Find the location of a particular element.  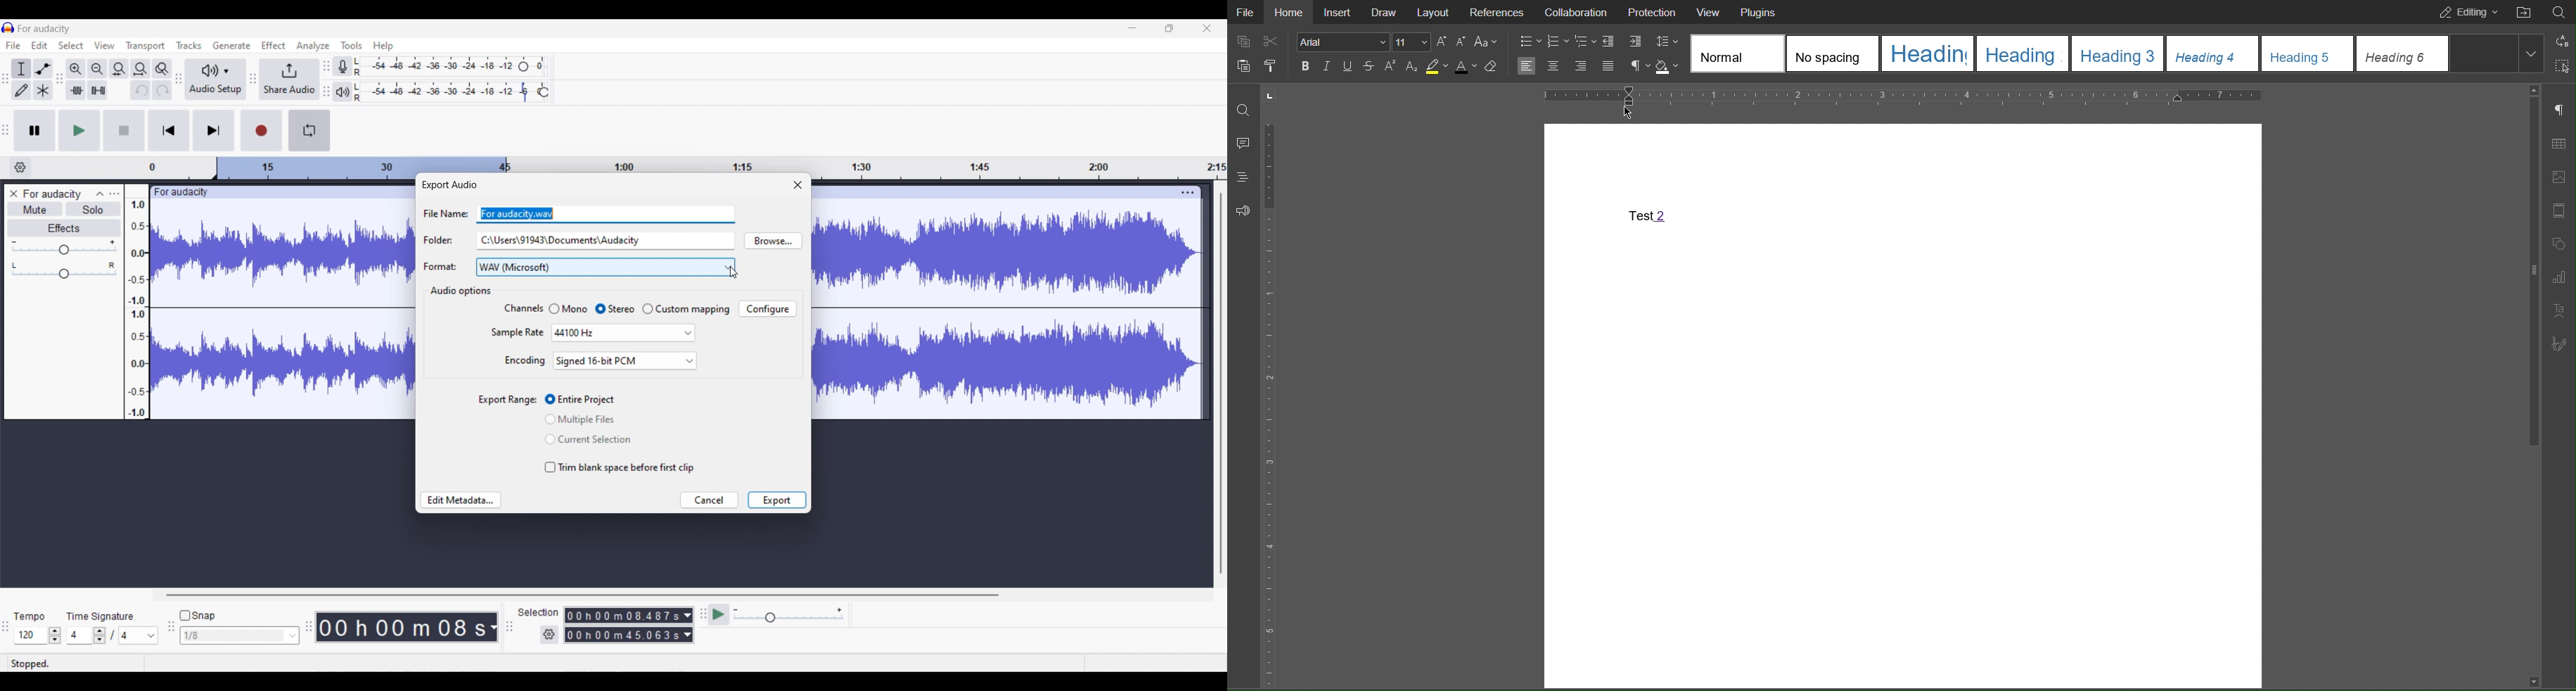

Duration measurement is located at coordinates (687, 635).